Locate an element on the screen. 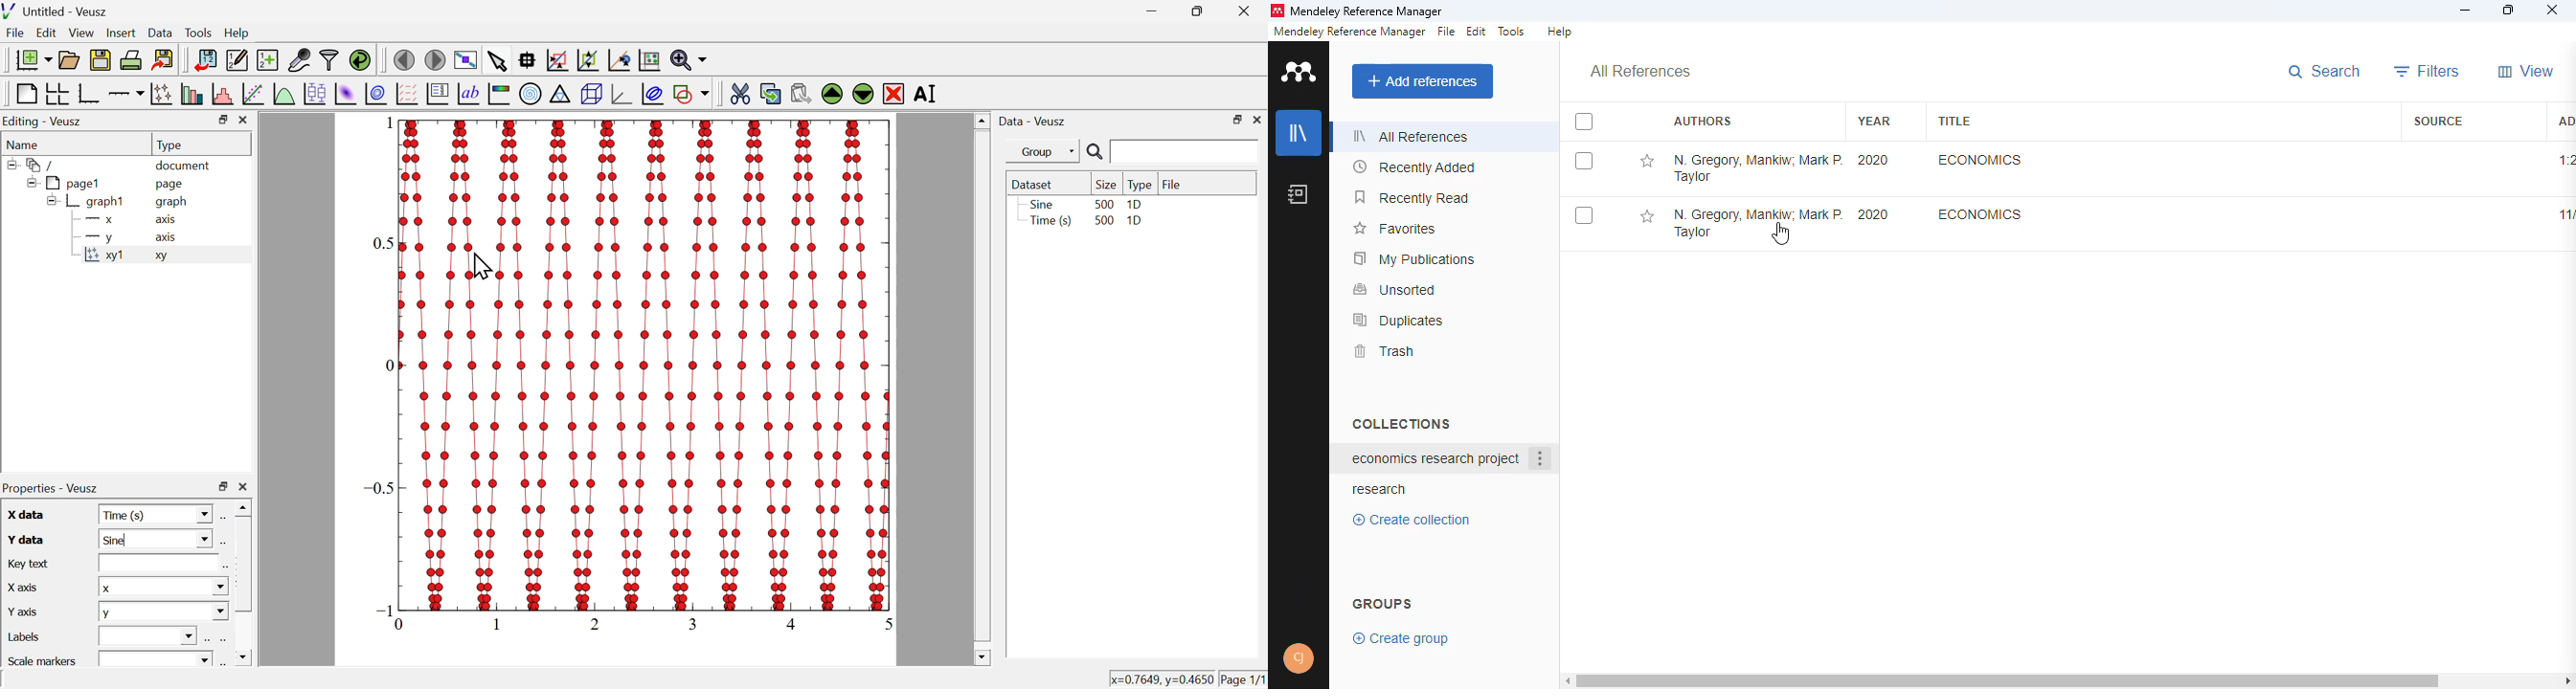 The height and width of the screenshot is (700, 2576). group is located at coordinates (1036, 152).